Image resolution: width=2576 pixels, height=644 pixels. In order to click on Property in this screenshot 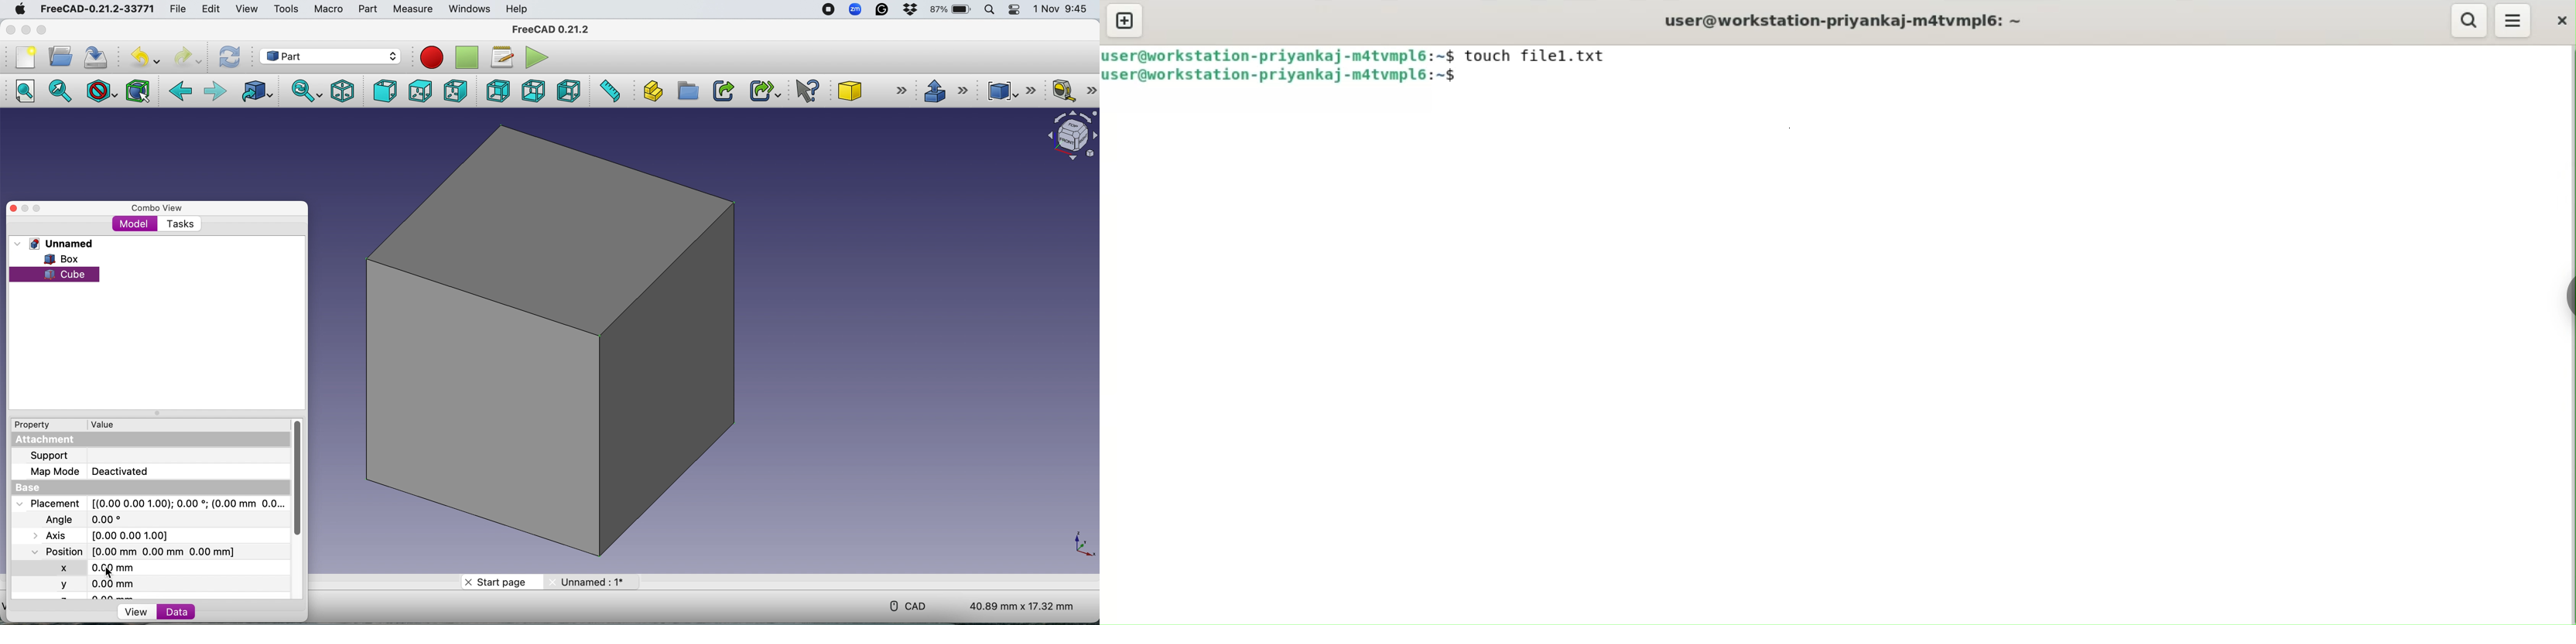, I will do `click(28, 424)`.